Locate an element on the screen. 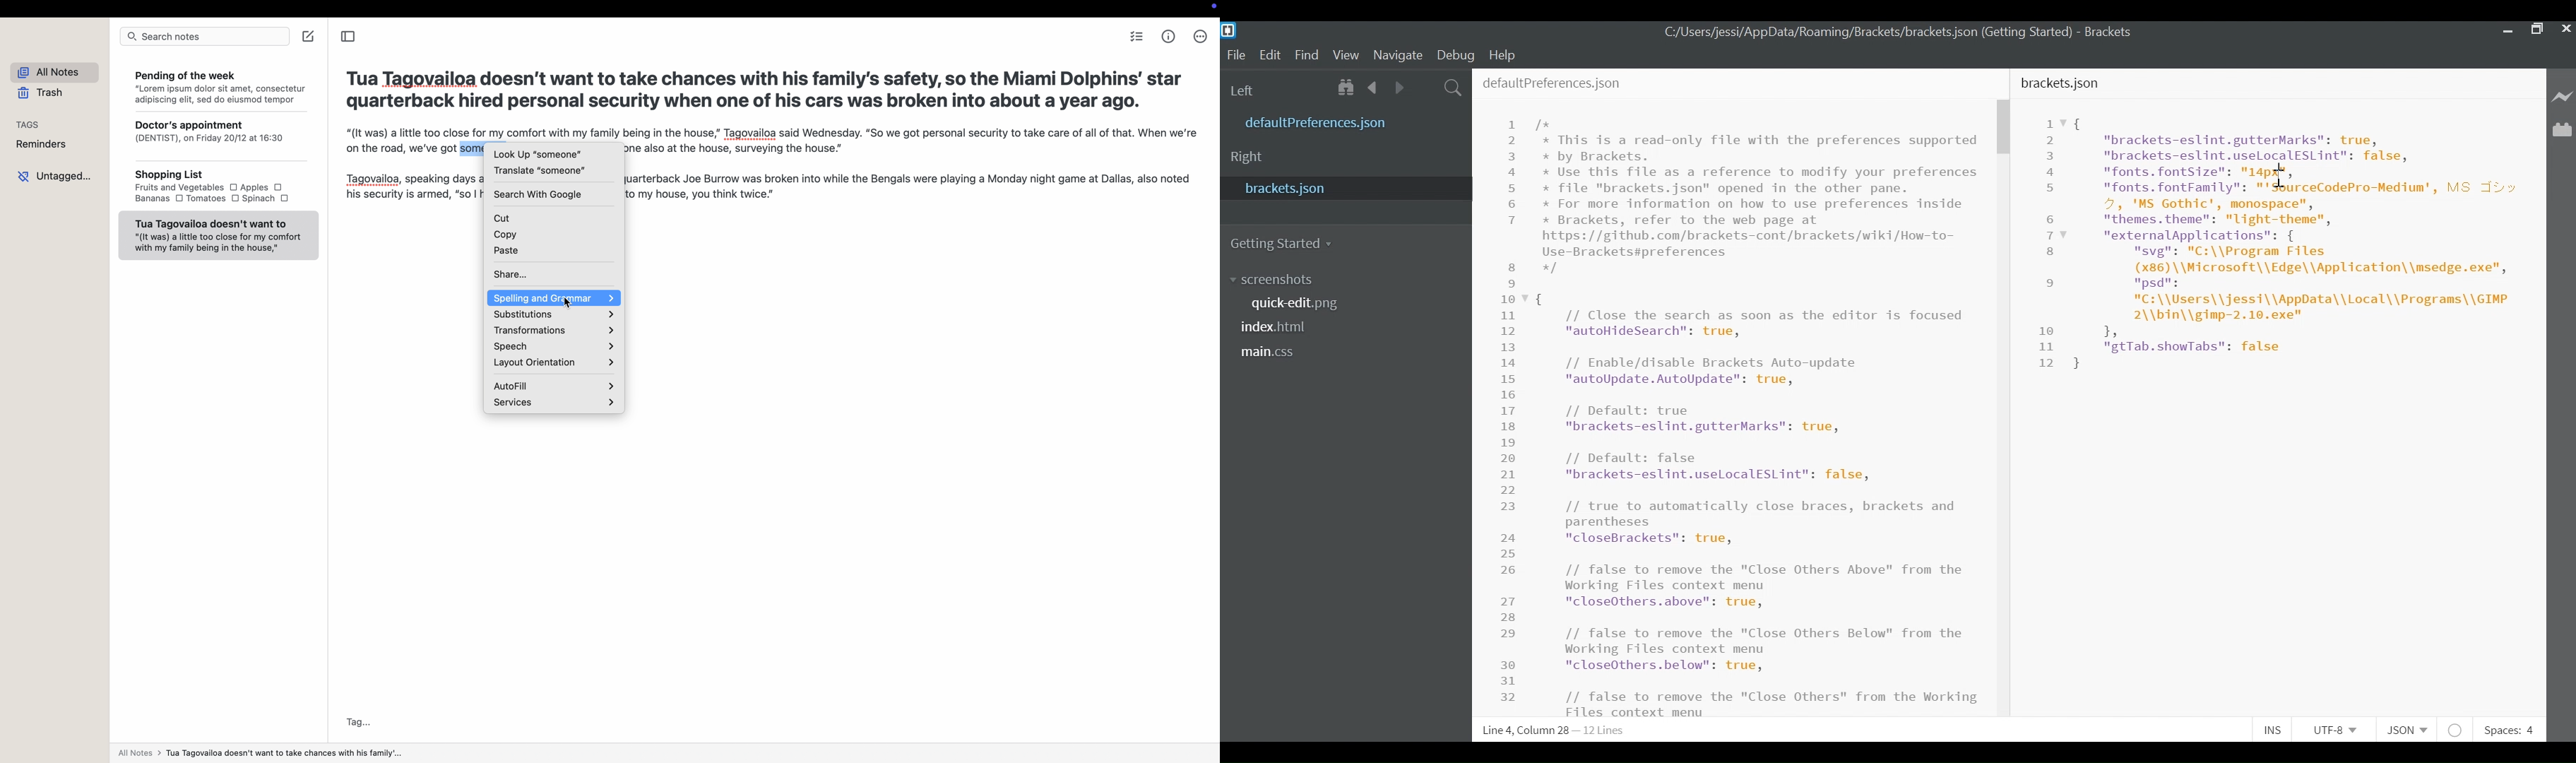 The height and width of the screenshot is (784, 2576). No lintel available for JSON is located at coordinates (2456, 728).